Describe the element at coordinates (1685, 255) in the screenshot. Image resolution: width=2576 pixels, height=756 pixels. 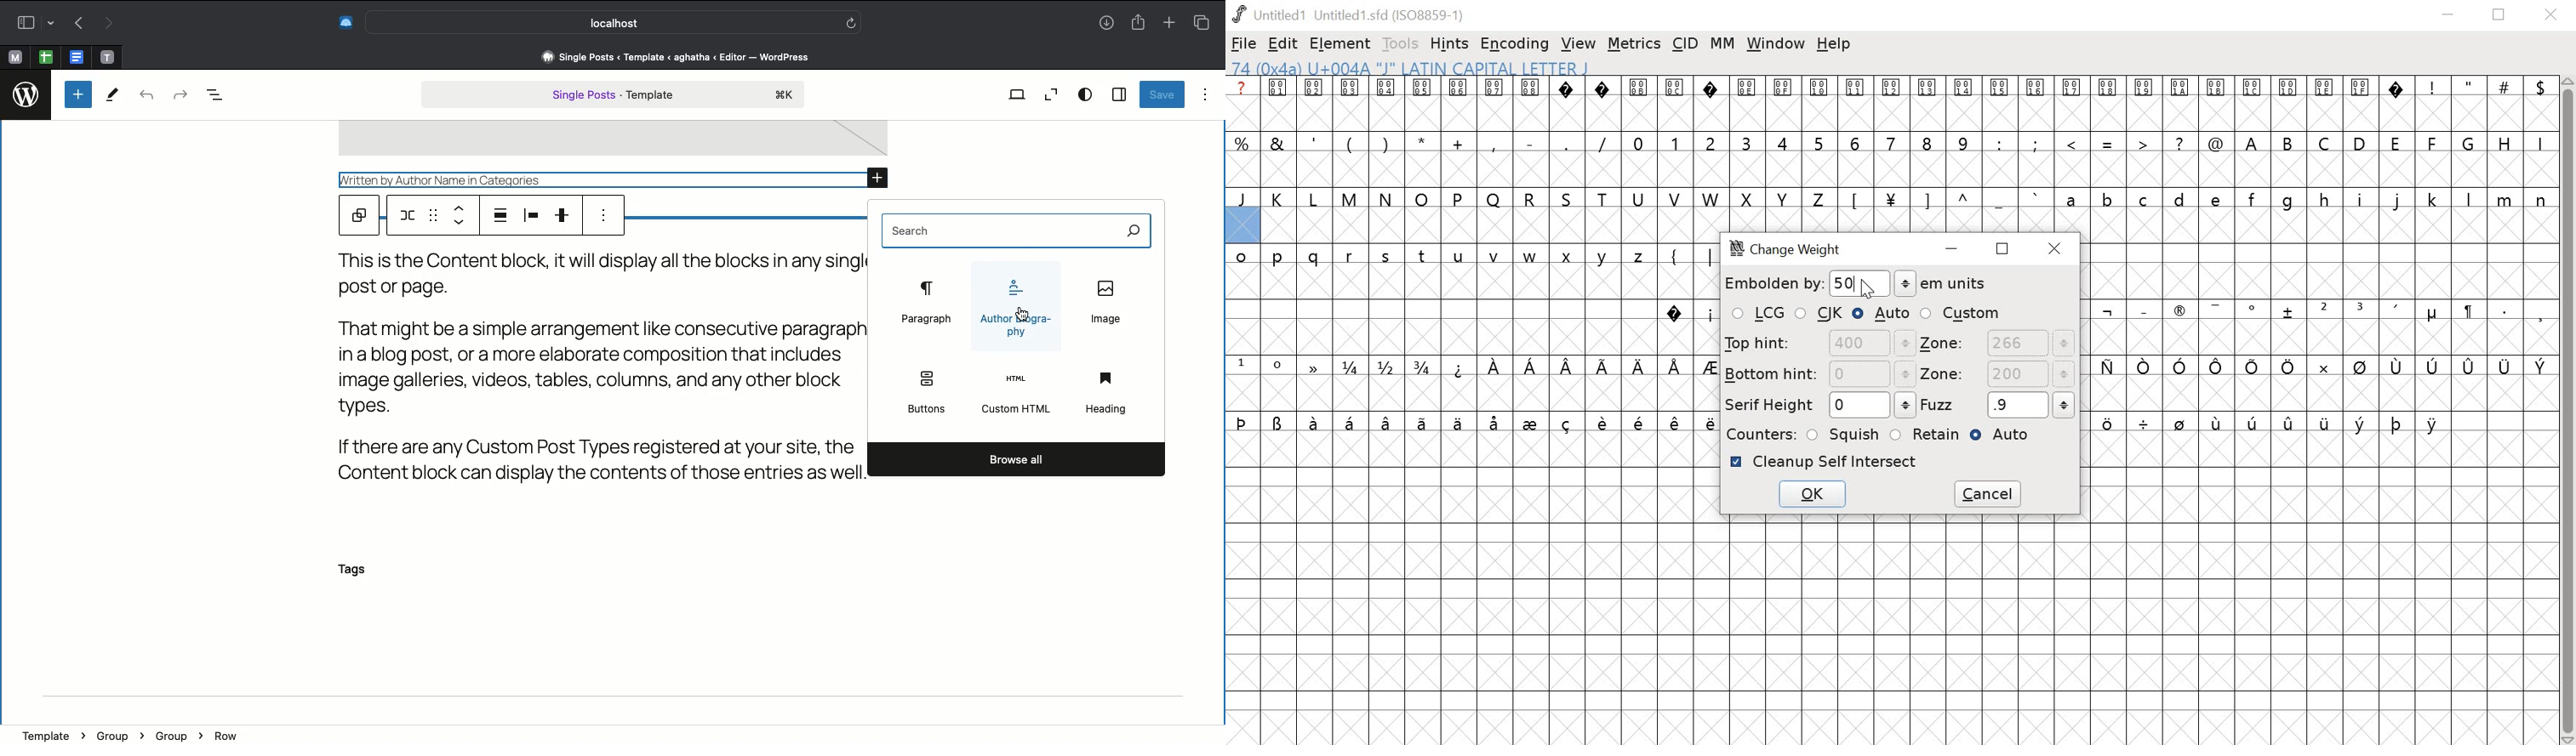
I see `symbols` at that location.